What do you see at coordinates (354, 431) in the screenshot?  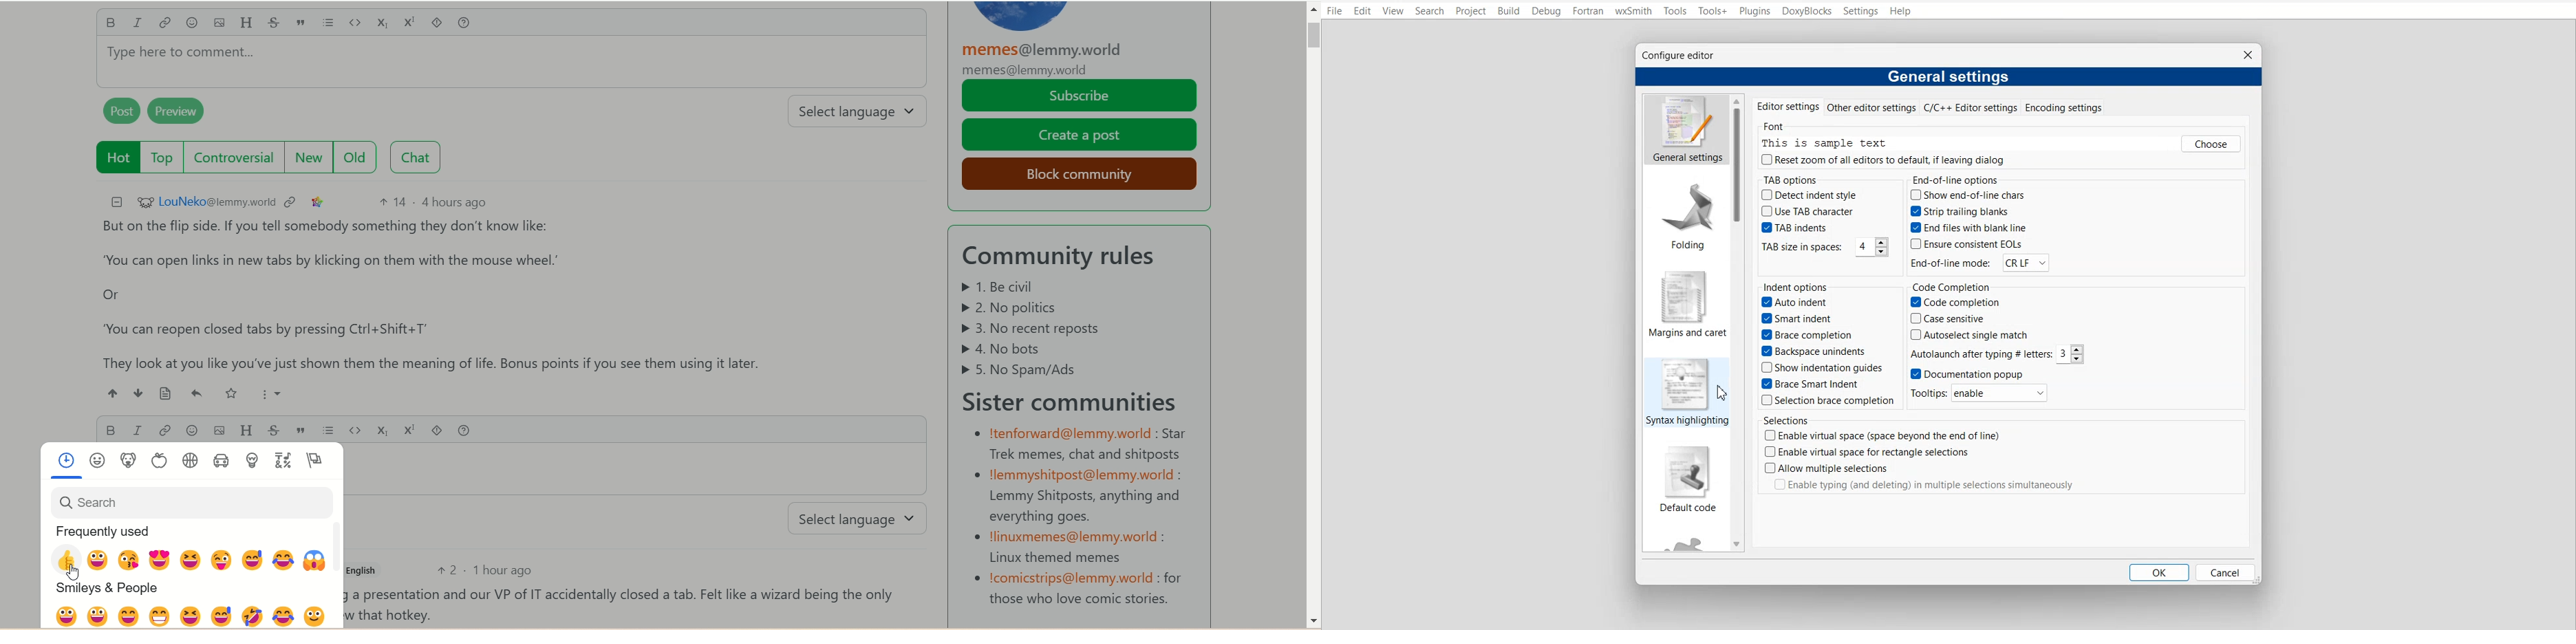 I see `code` at bounding box center [354, 431].